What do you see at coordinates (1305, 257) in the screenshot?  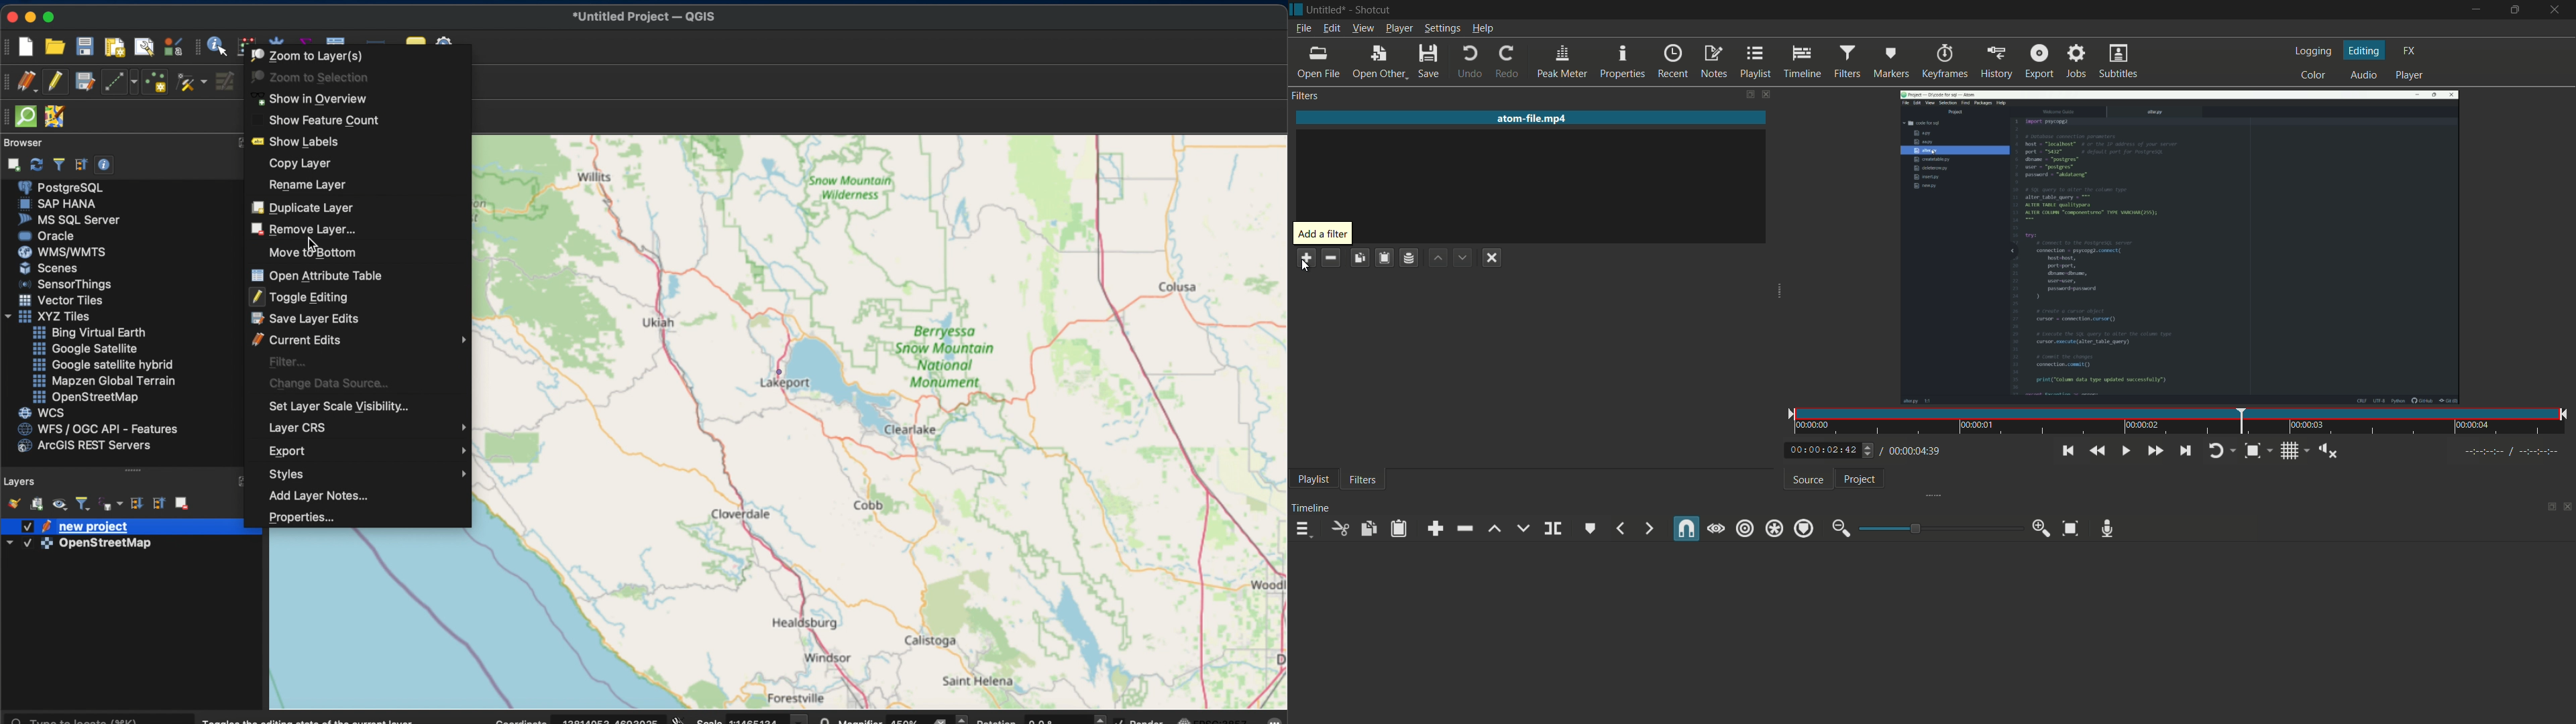 I see `add a filter` at bounding box center [1305, 257].